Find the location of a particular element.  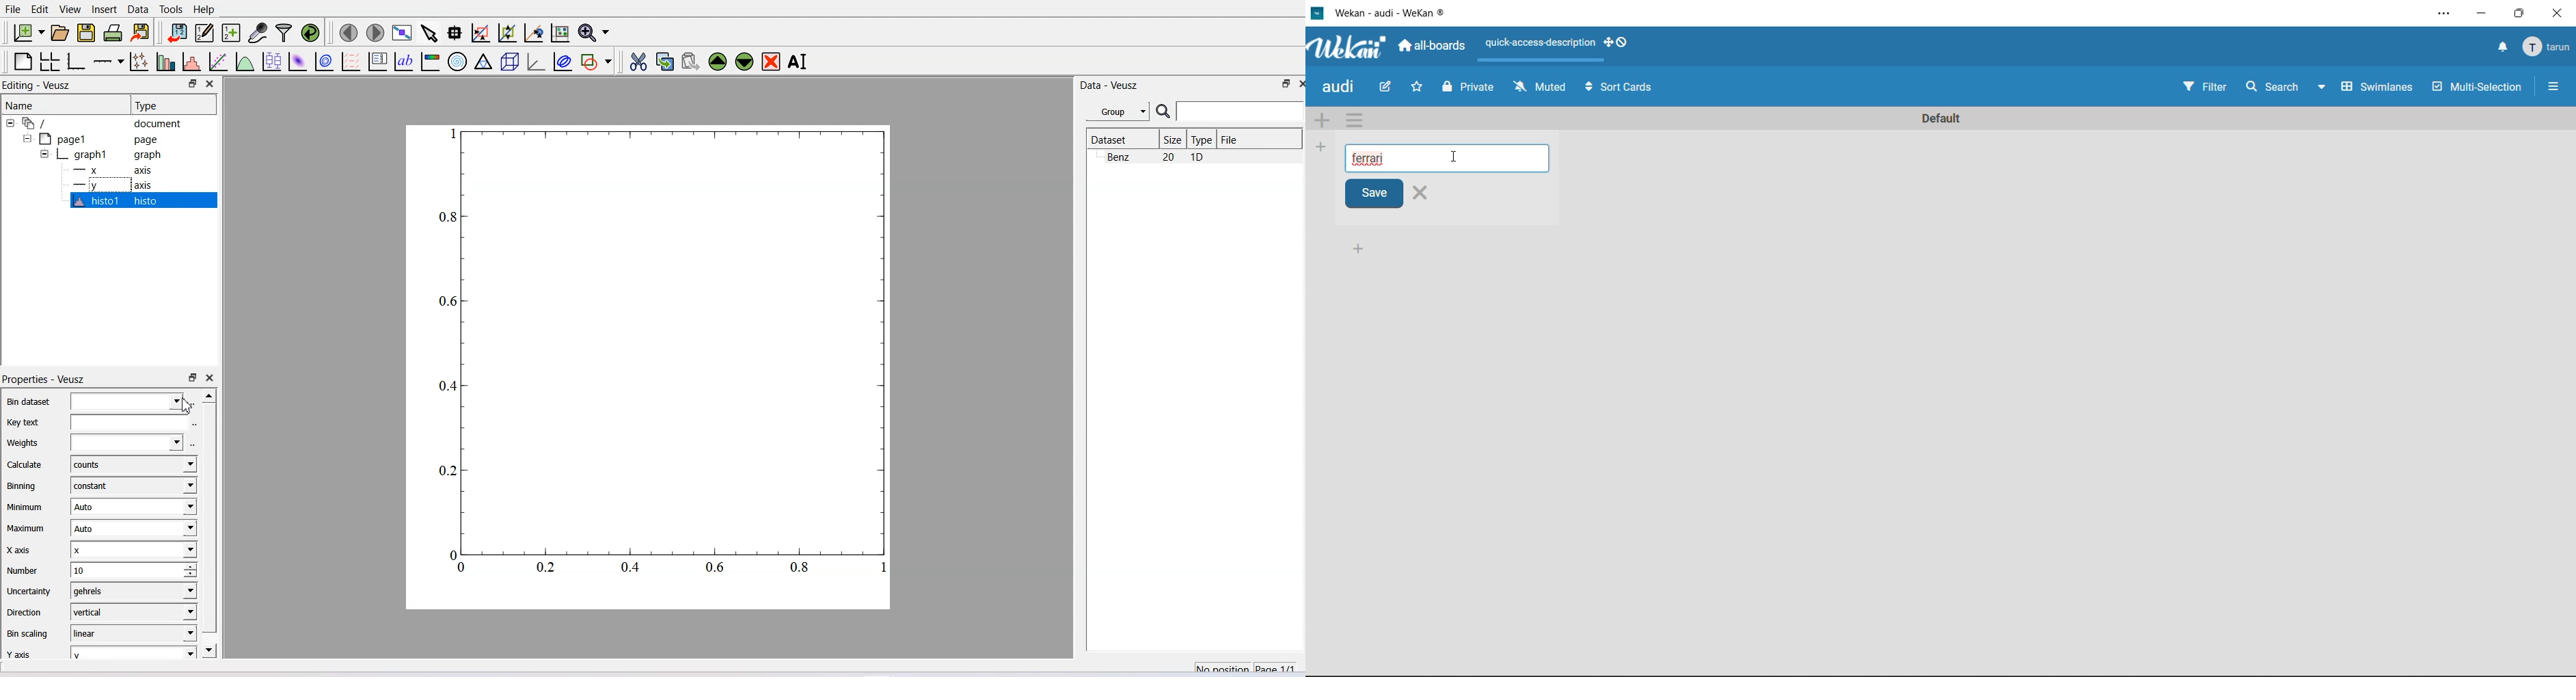

Add an axis to the Plot is located at coordinates (108, 62).